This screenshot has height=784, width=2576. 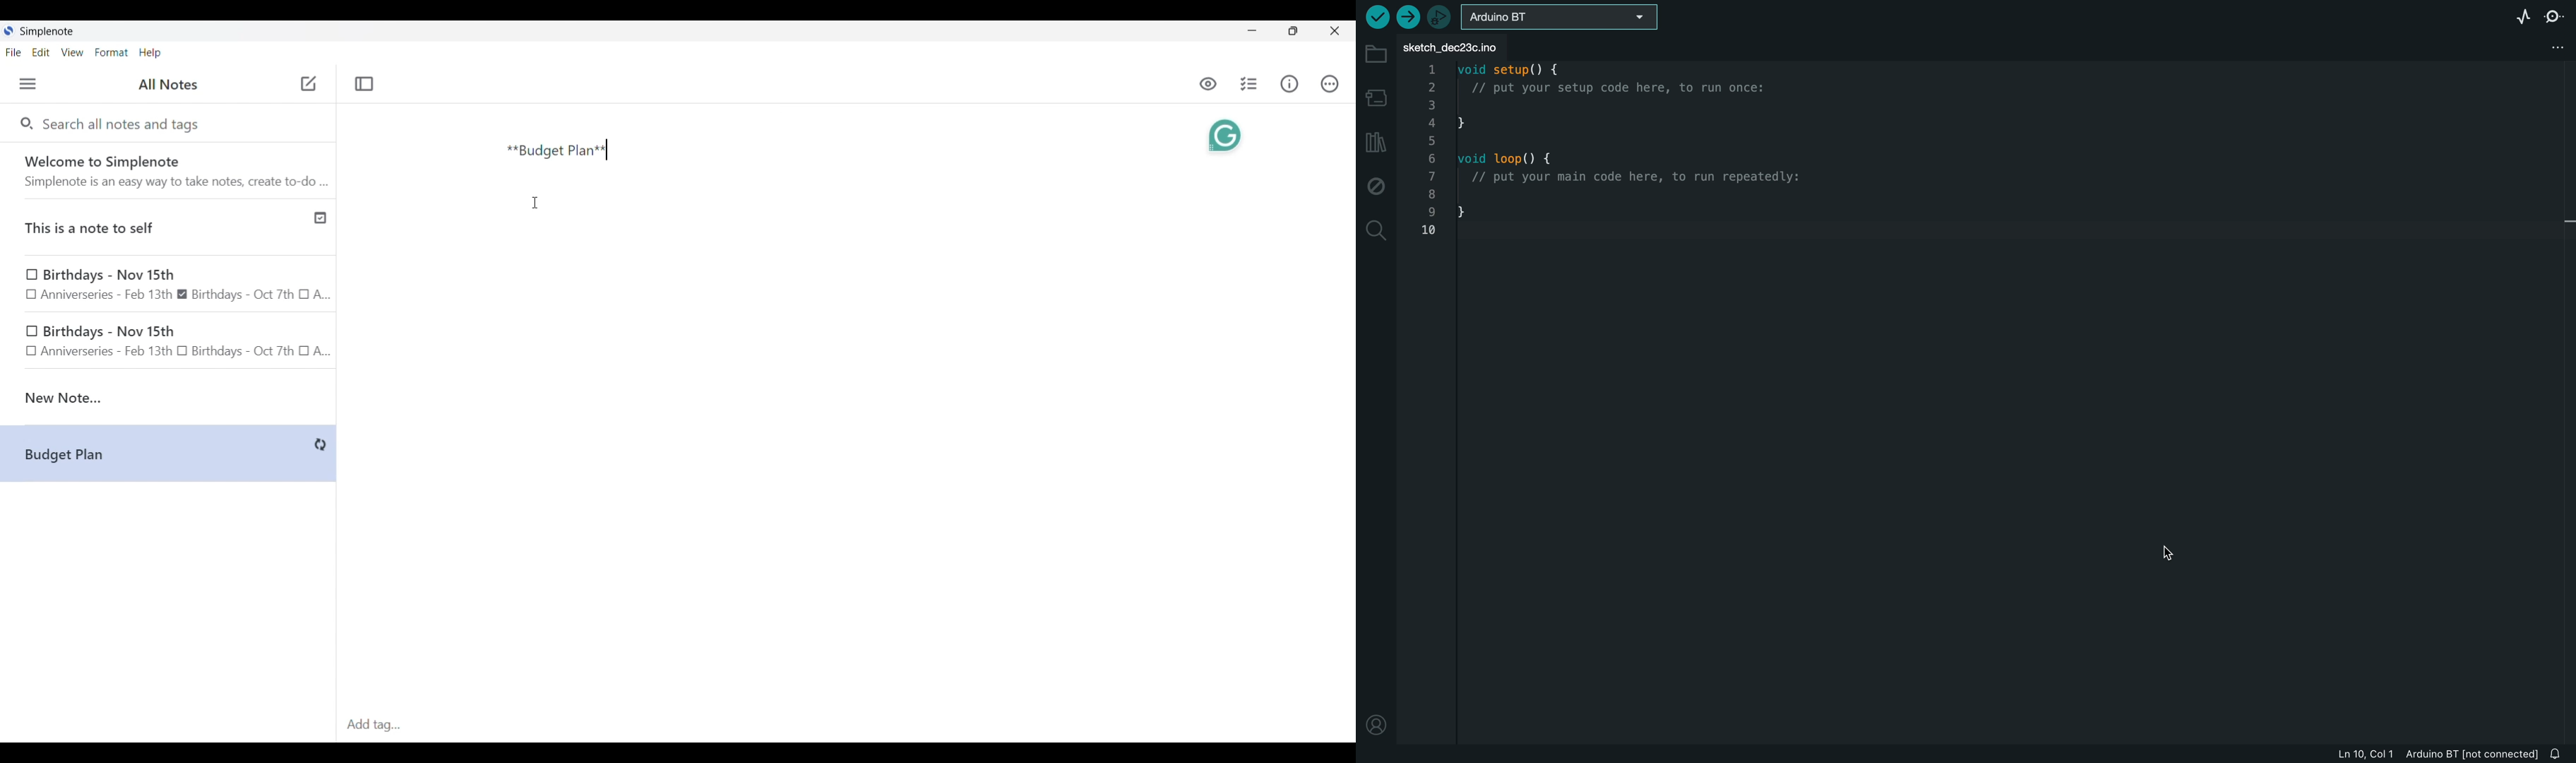 What do you see at coordinates (112, 52) in the screenshot?
I see `Format menu` at bounding box center [112, 52].